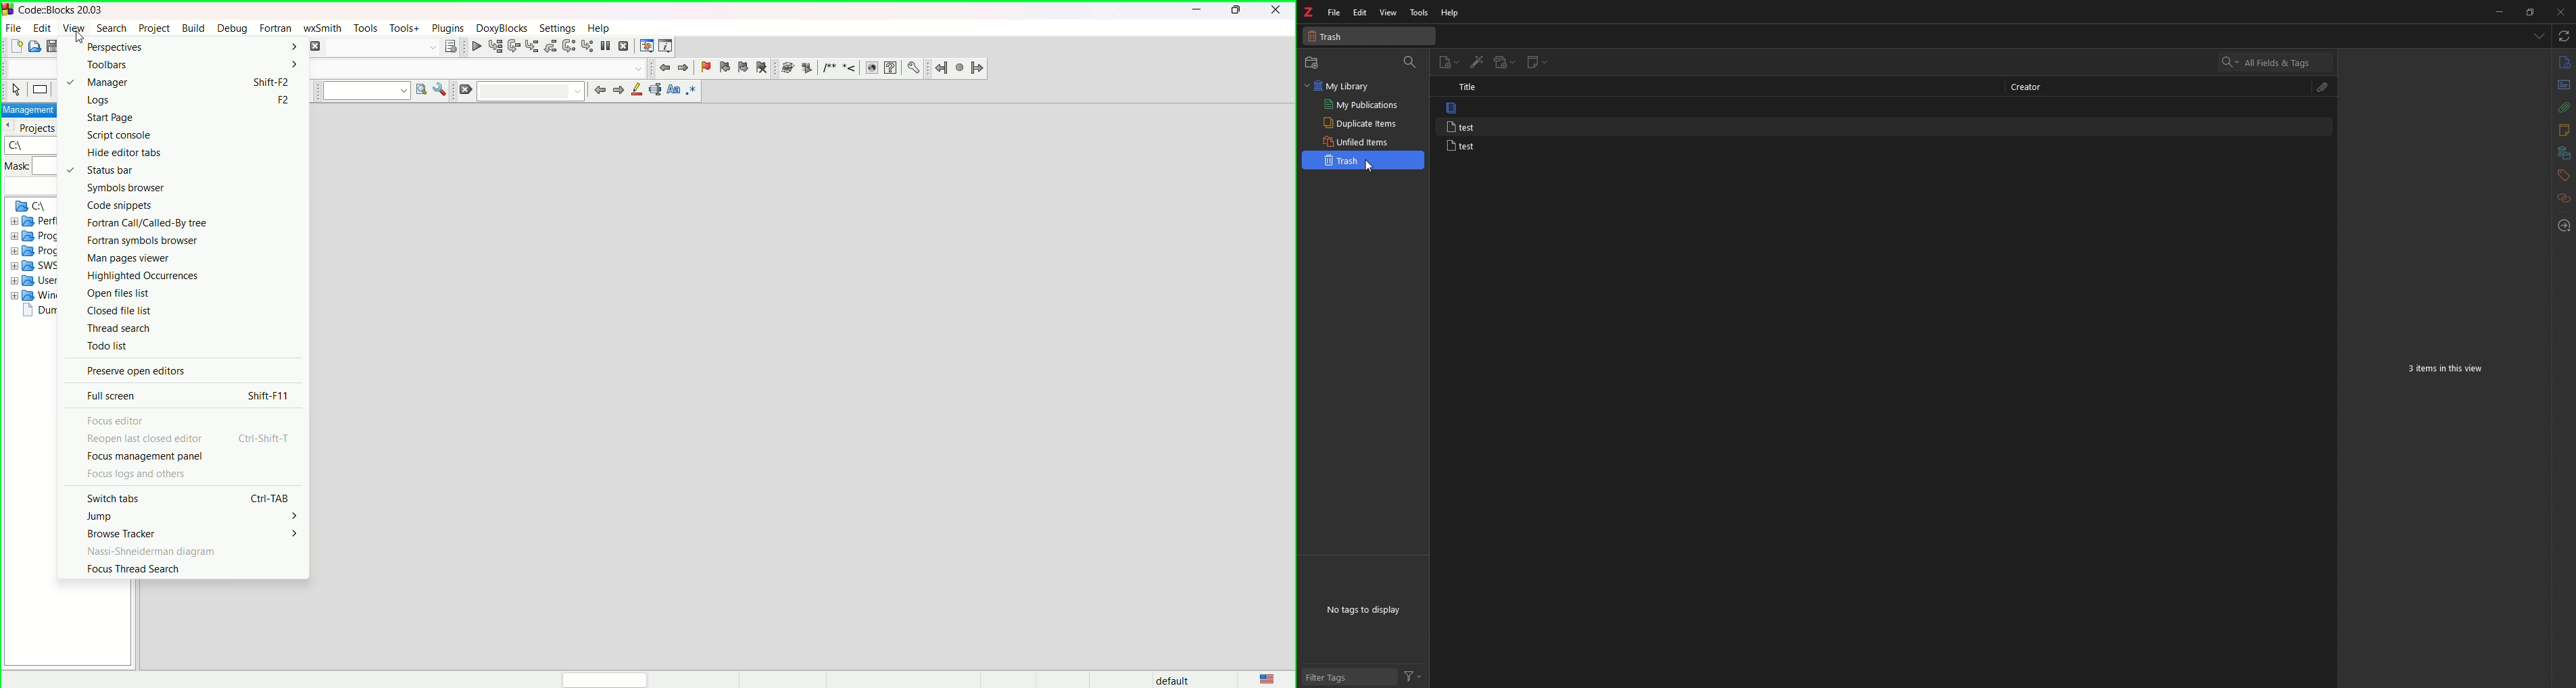 This screenshot has height=700, width=2576. Describe the element at coordinates (626, 47) in the screenshot. I see `stop debugger` at that location.